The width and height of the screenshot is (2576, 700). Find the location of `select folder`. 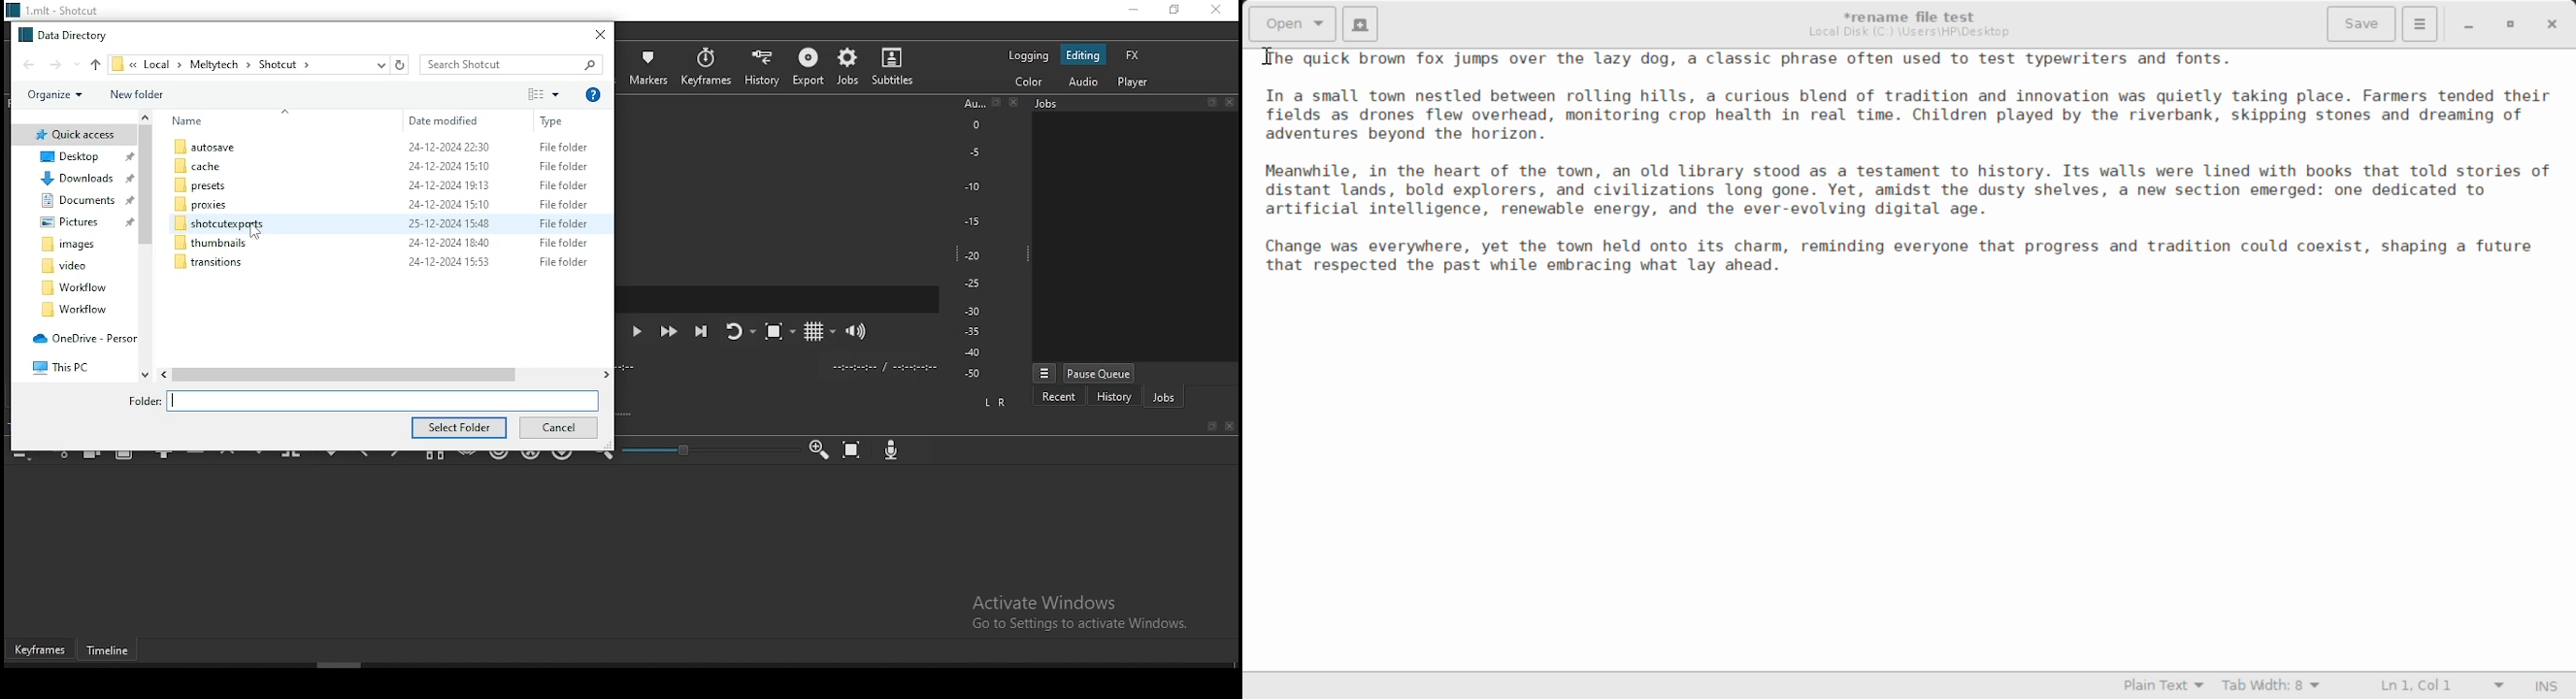

select folder is located at coordinates (459, 427).